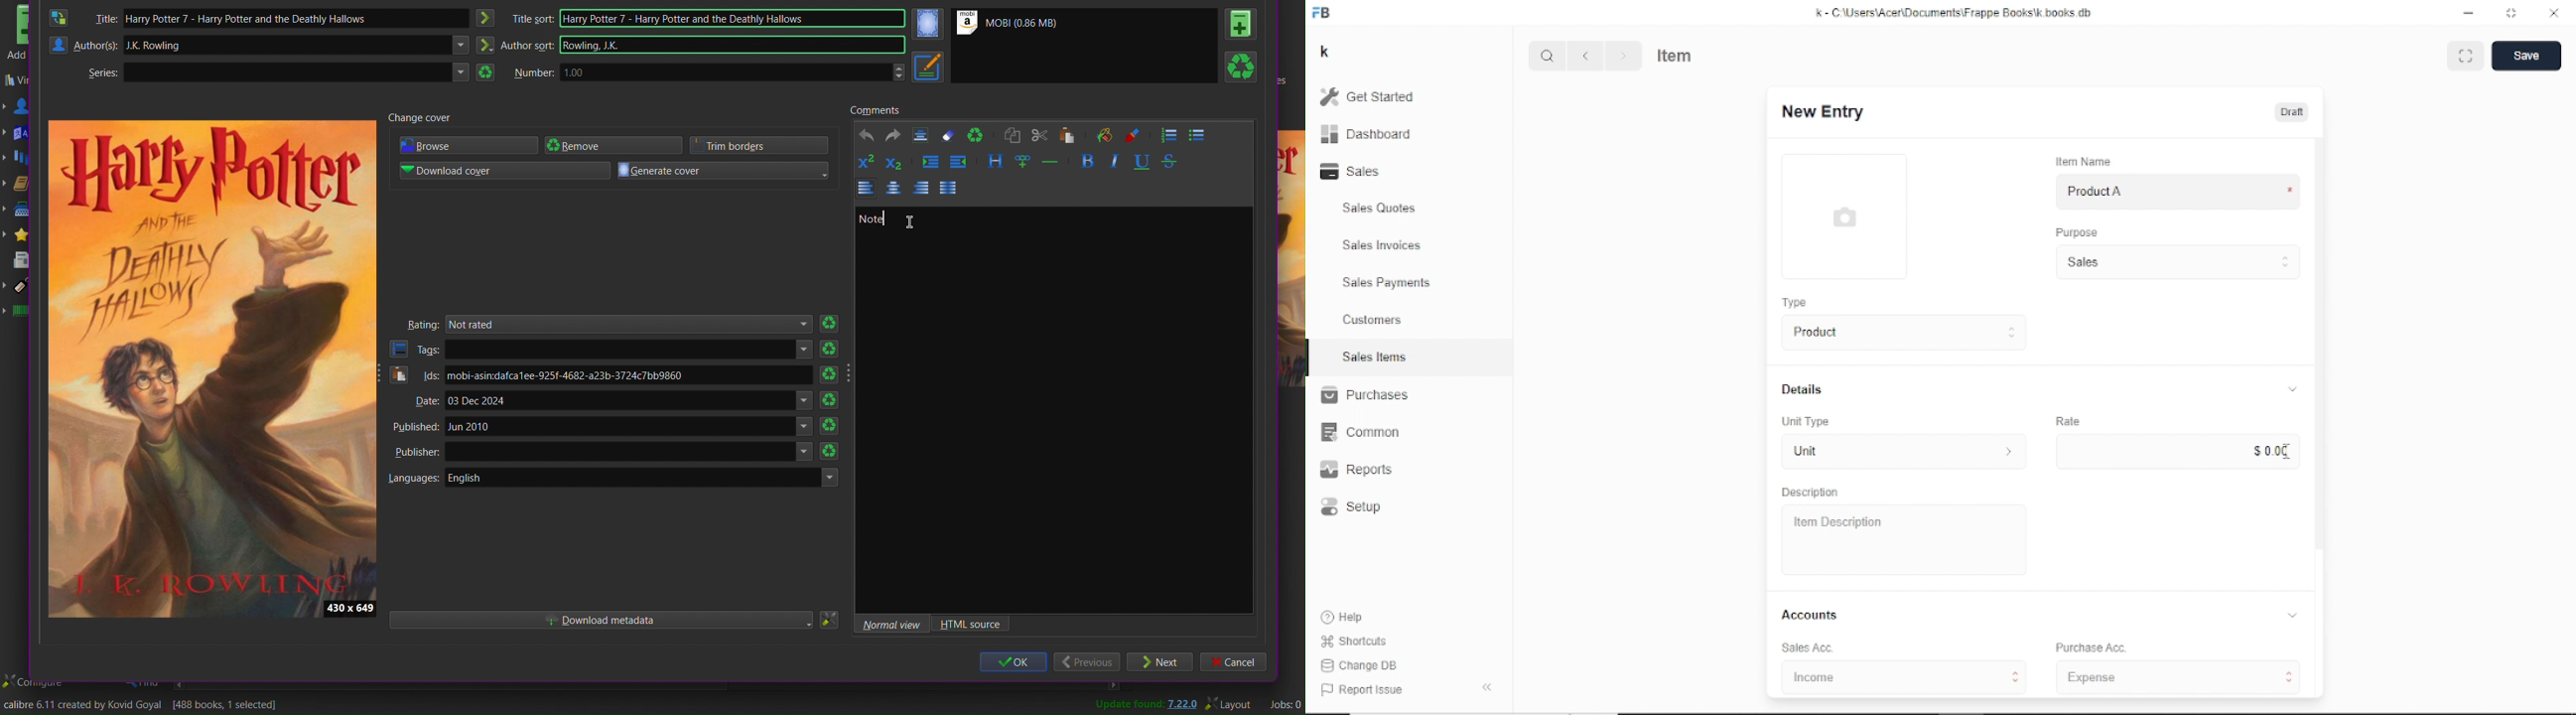 The width and height of the screenshot is (2576, 728). I want to click on FB, so click(1323, 14).